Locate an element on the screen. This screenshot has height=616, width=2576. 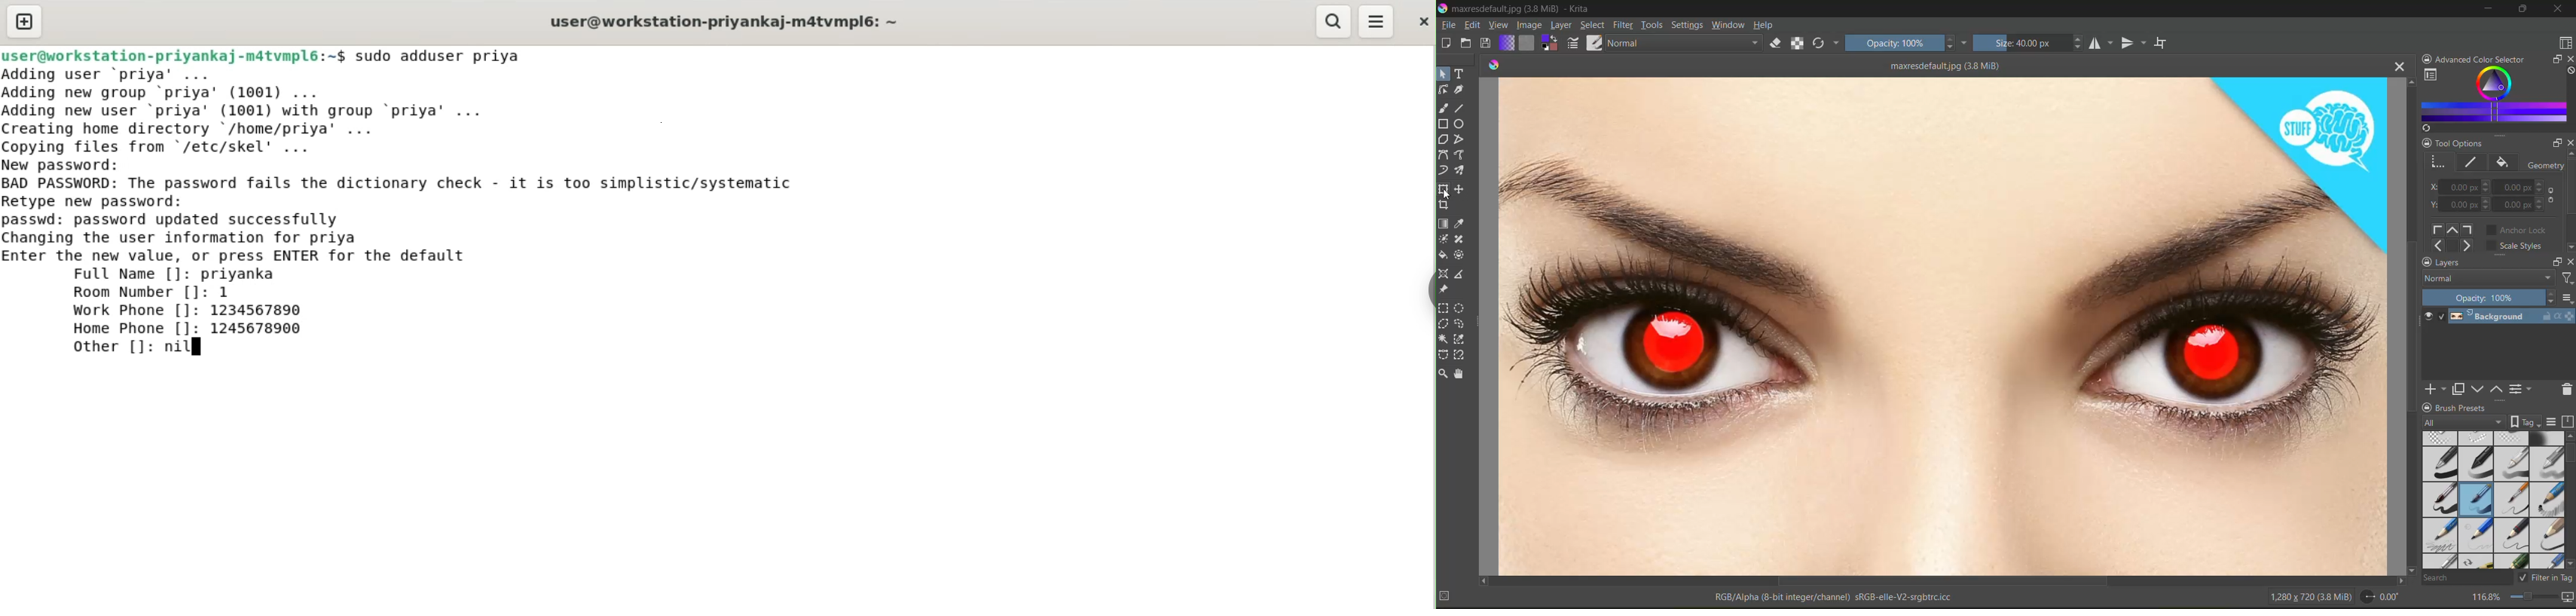
layer is located at coordinates (1561, 25).